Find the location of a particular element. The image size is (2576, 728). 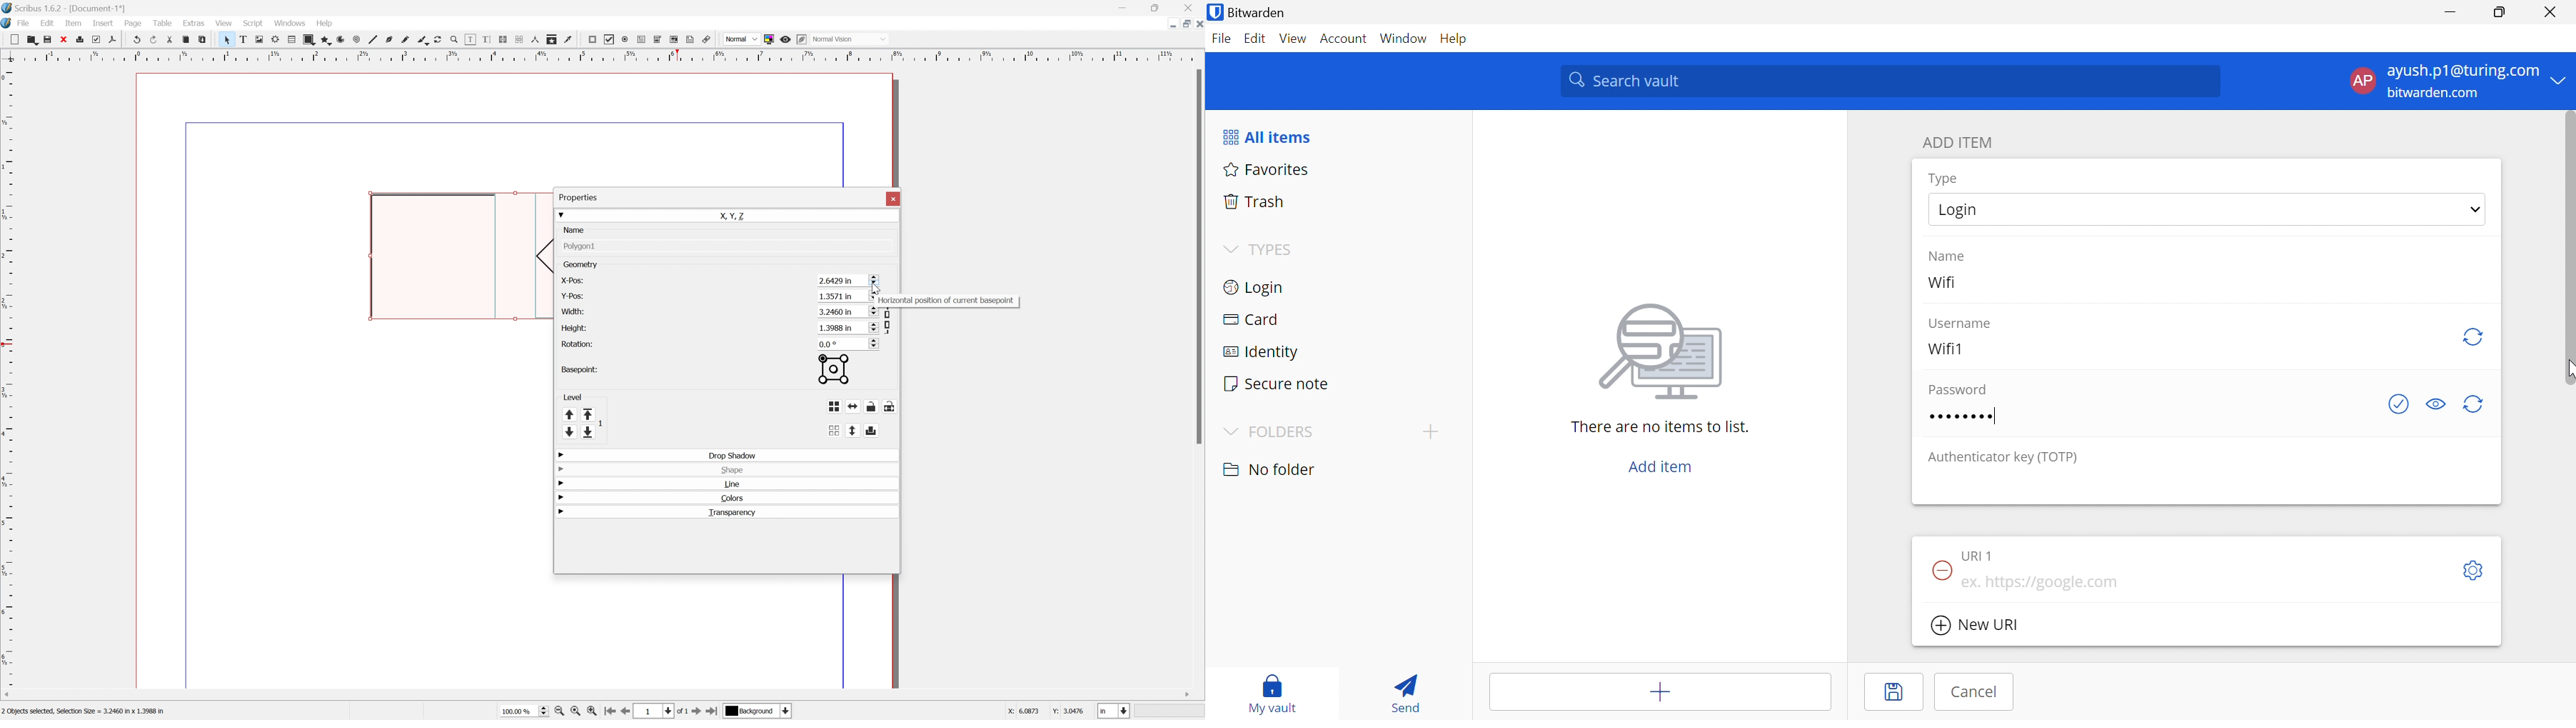

All items is located at coordinates (1266, 137).